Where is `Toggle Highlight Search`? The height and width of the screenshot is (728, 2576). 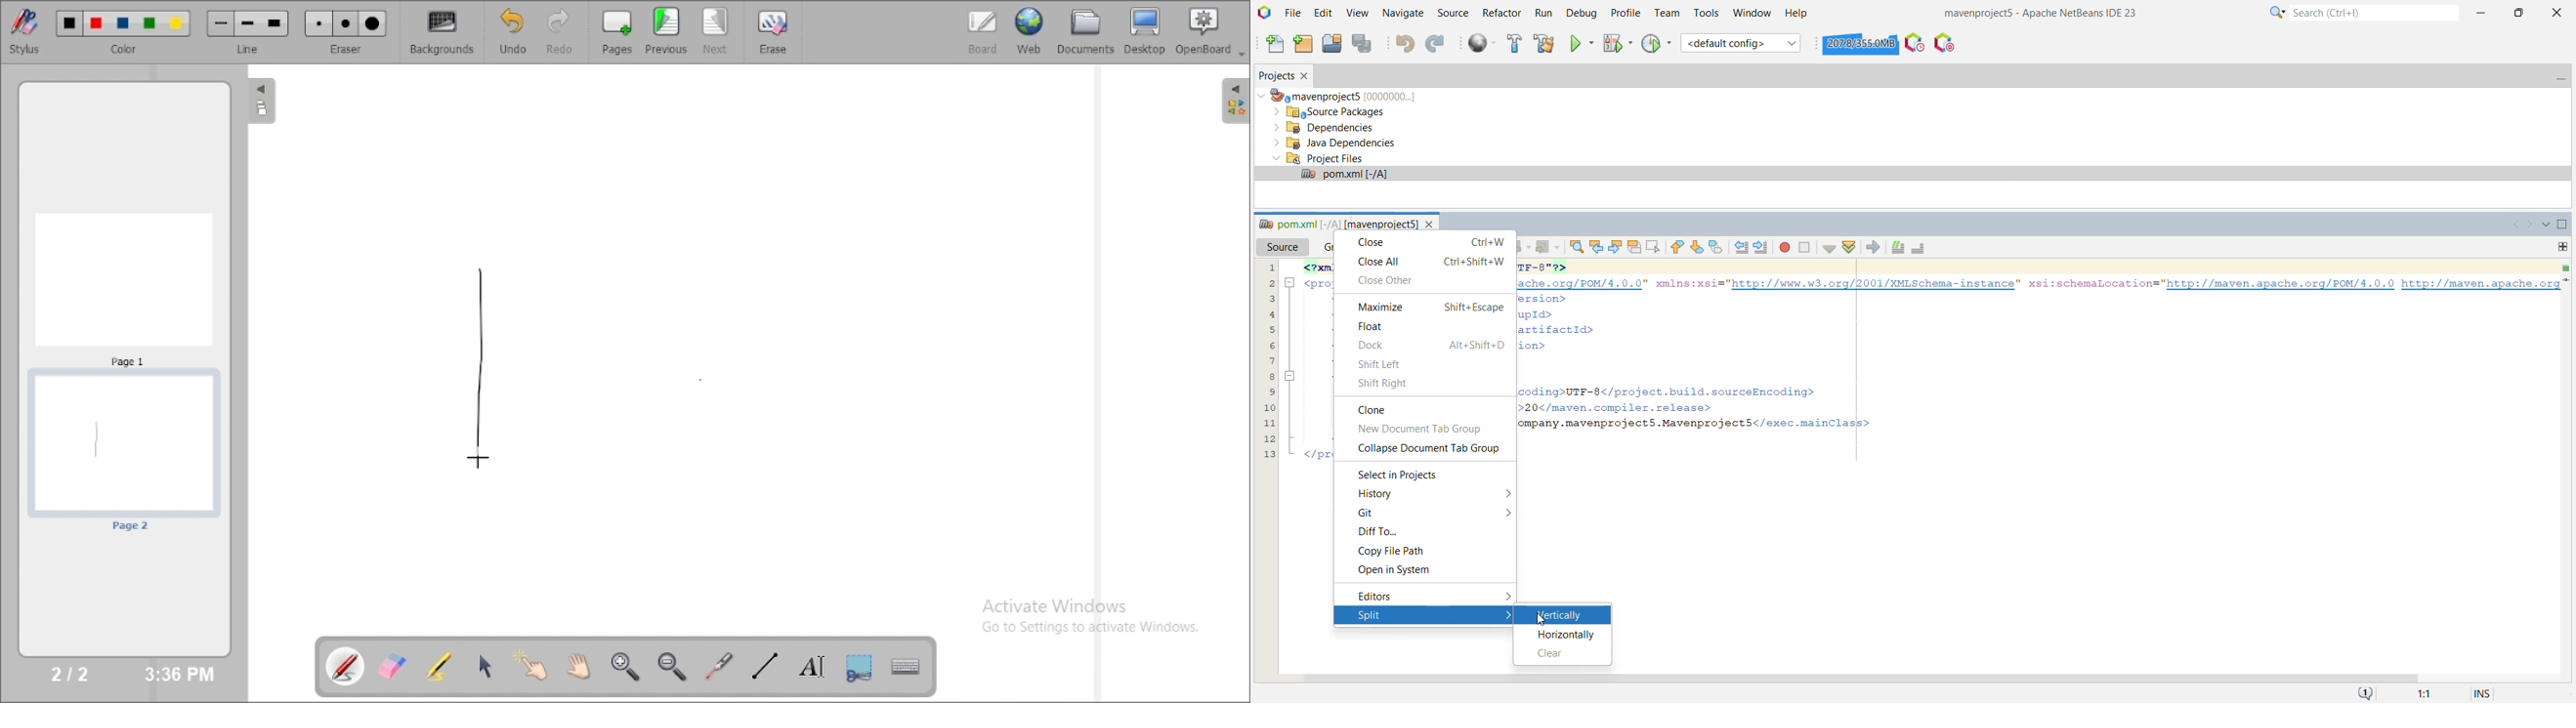 Toggle Highlight Search is located at coordinates (1635, 247).